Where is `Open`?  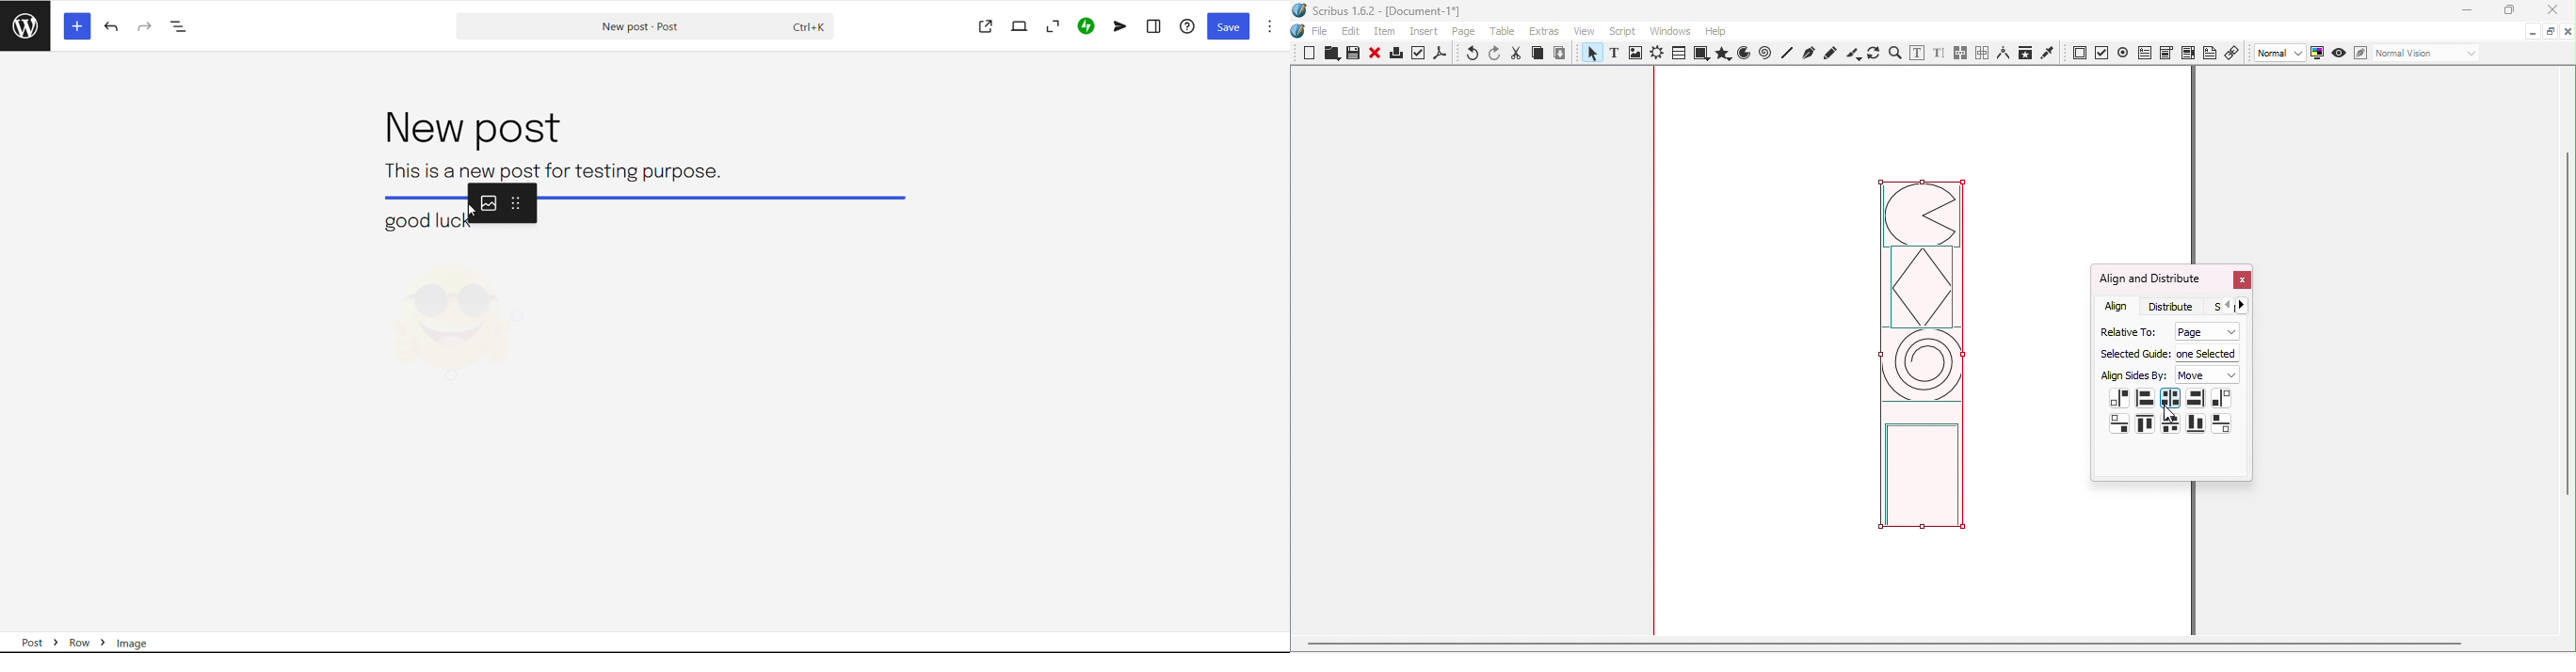
Open is located at coordinates (1329, 55).